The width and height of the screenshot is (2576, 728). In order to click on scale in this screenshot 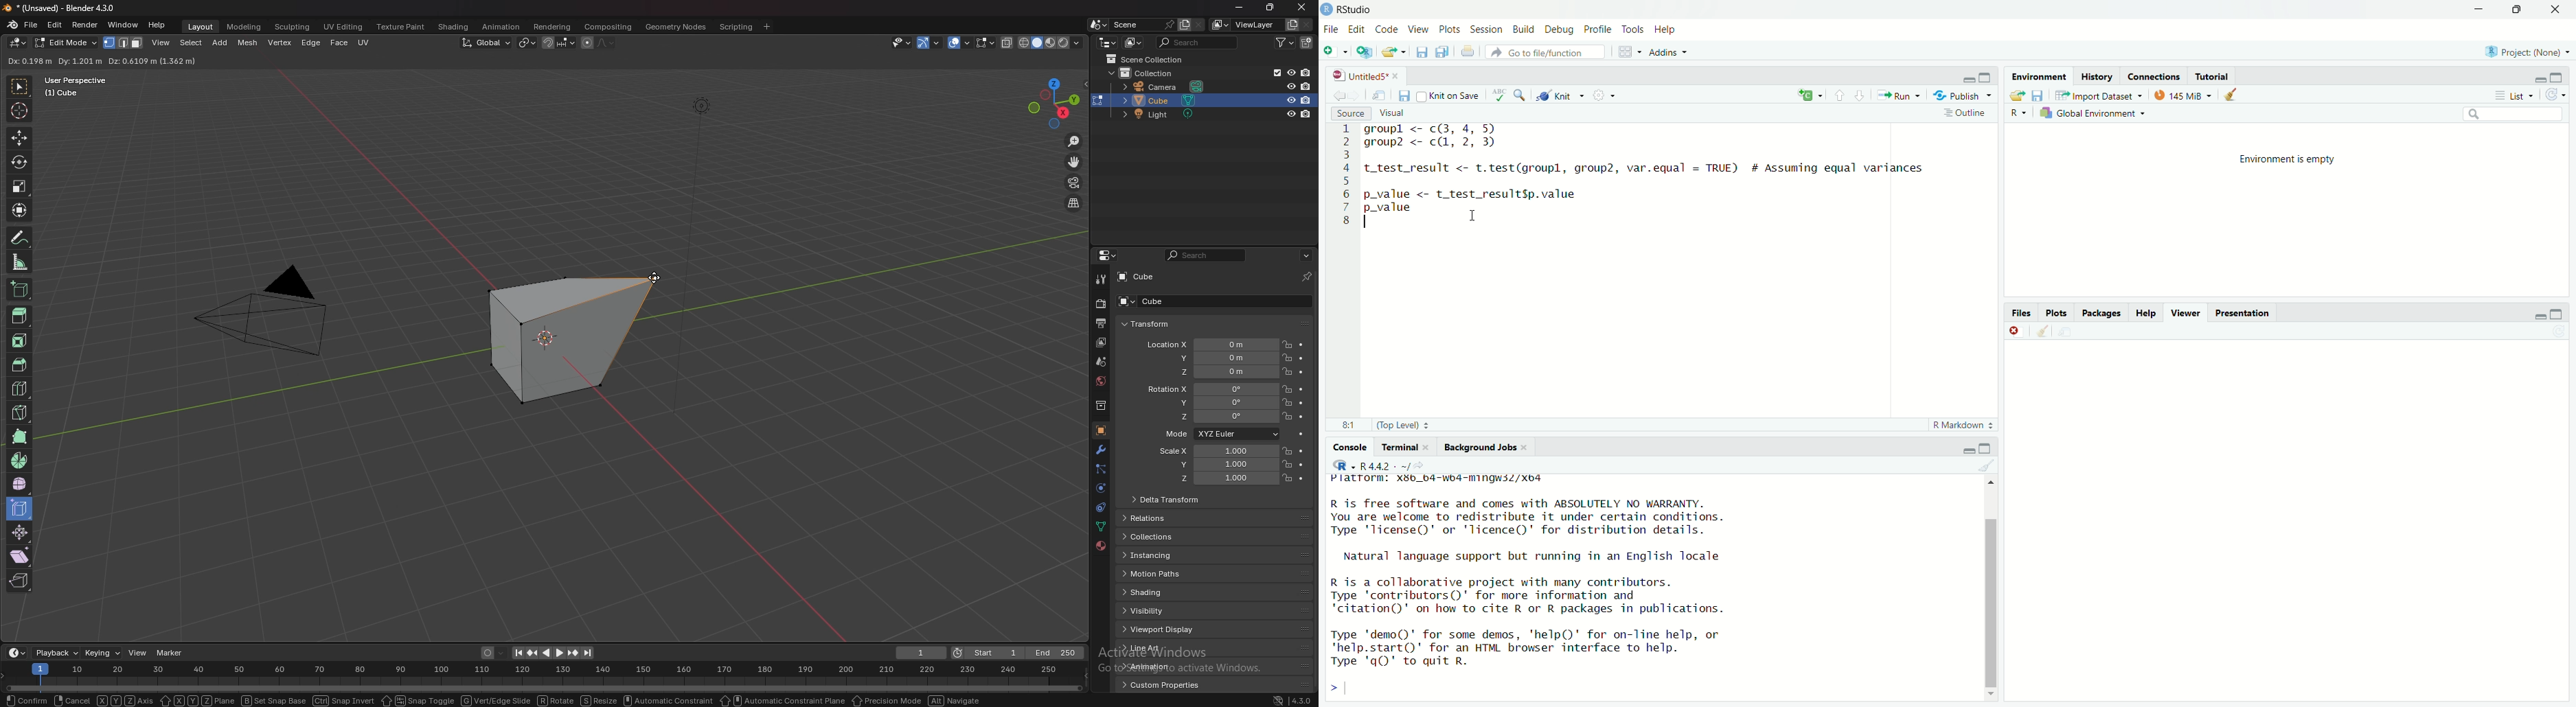, I will do `click(19, 187)`.